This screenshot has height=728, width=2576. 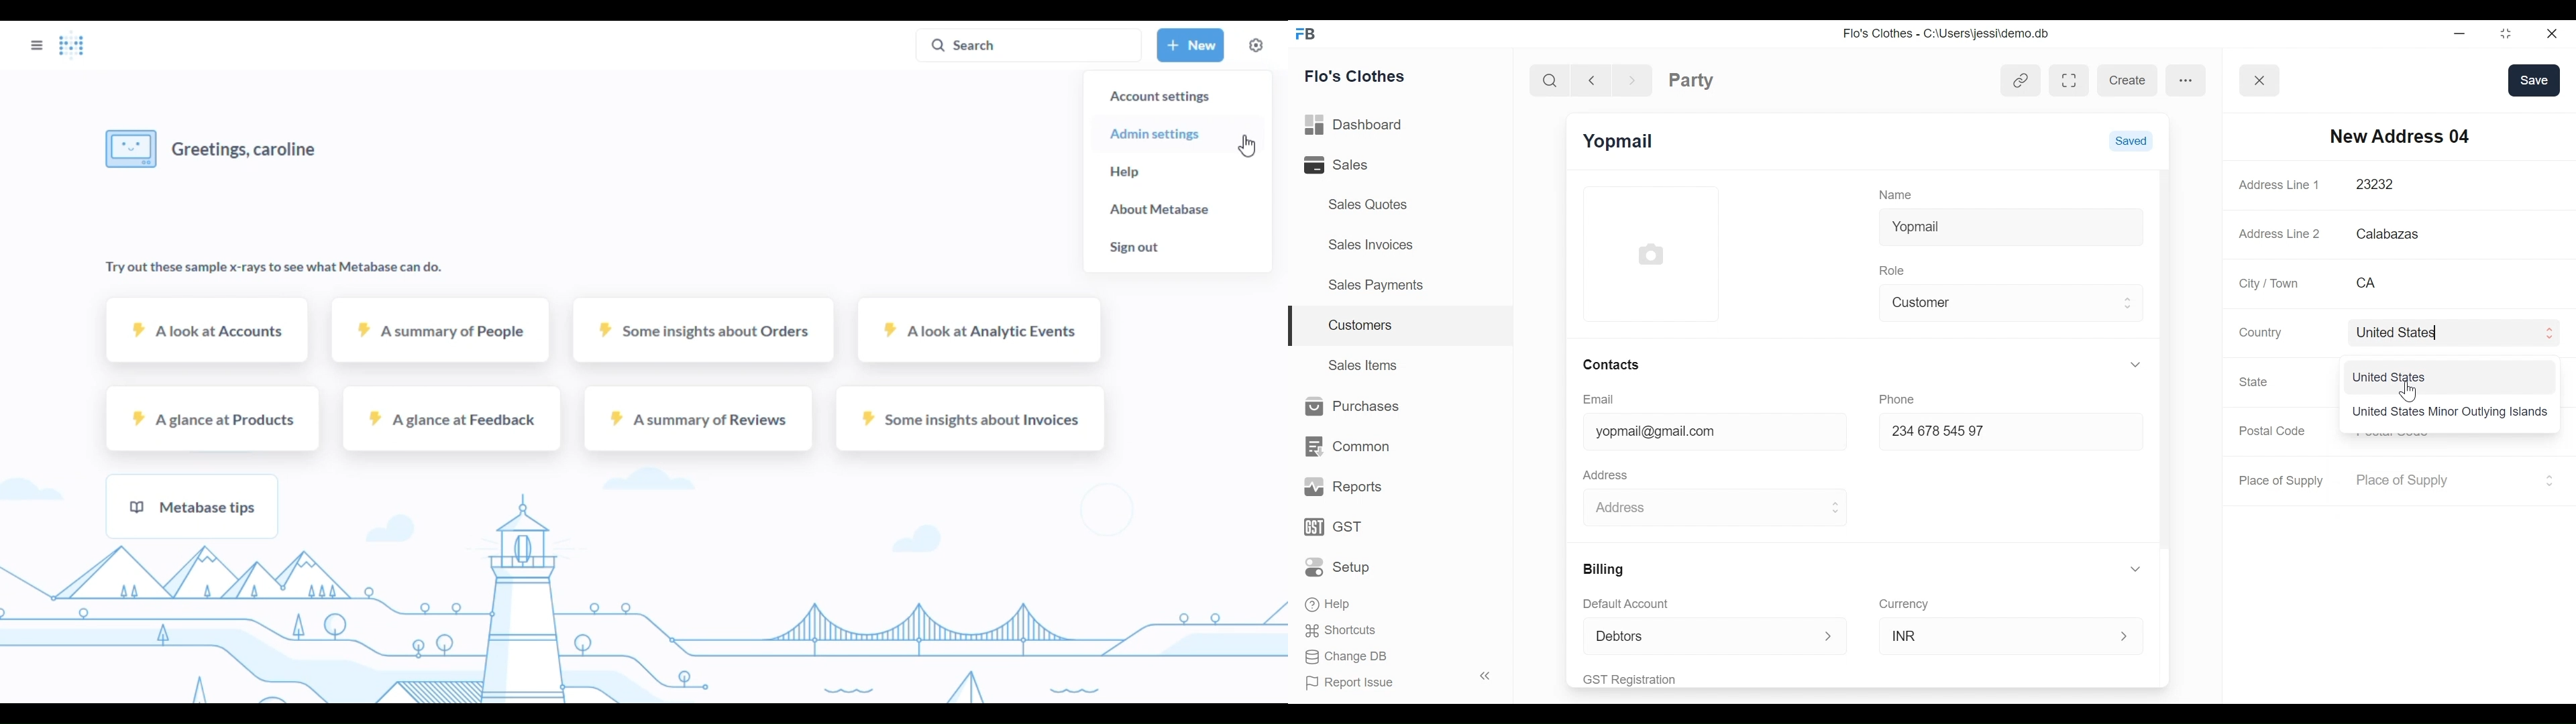 What do you see at coordinates (1552, 80) in the screenshot?
I see `Search` at bounding box center [1552, 80].